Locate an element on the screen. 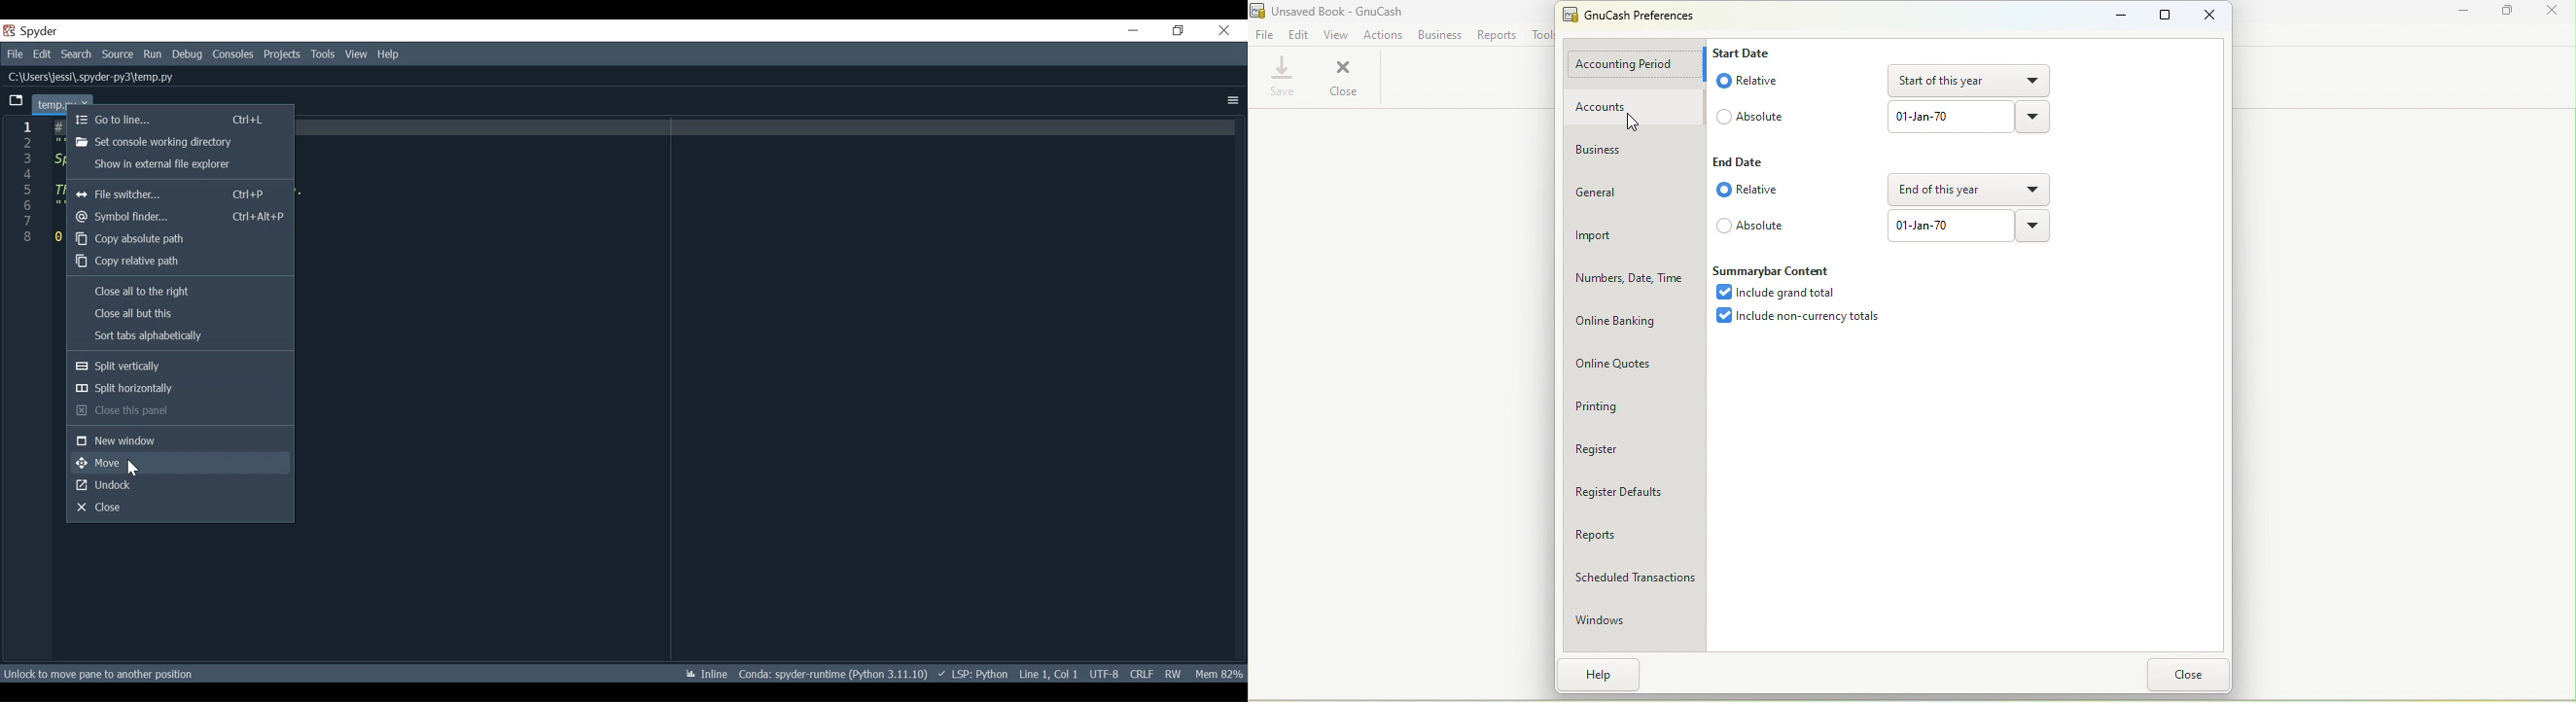 The width and height of the screenshot is (2576, 728). Online is located at coordinates (1633, 322).